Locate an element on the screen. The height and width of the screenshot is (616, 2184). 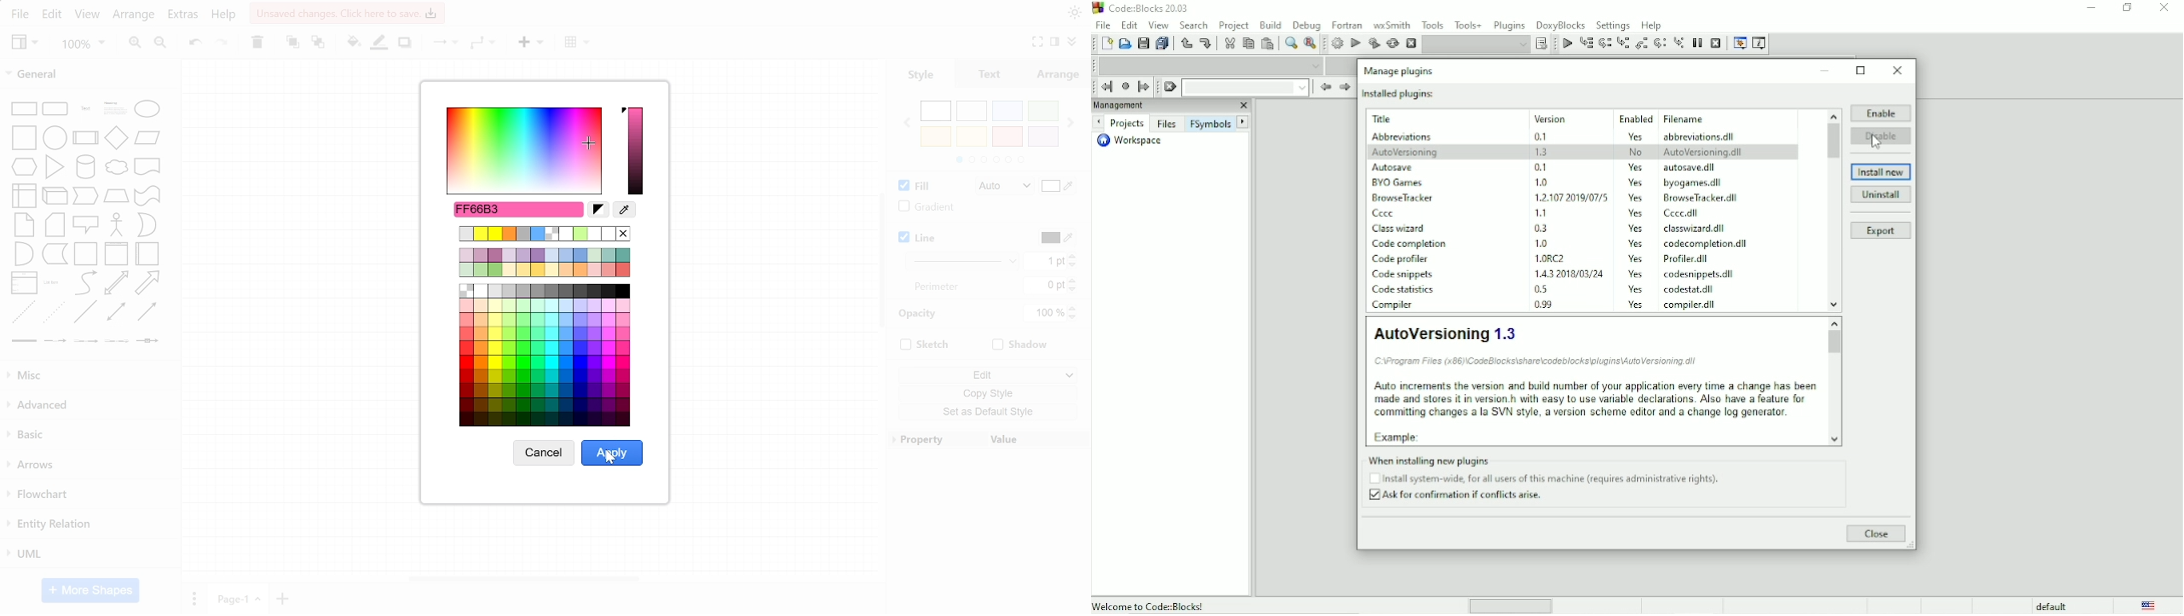
Cut is located at coordinates (1228, 43).